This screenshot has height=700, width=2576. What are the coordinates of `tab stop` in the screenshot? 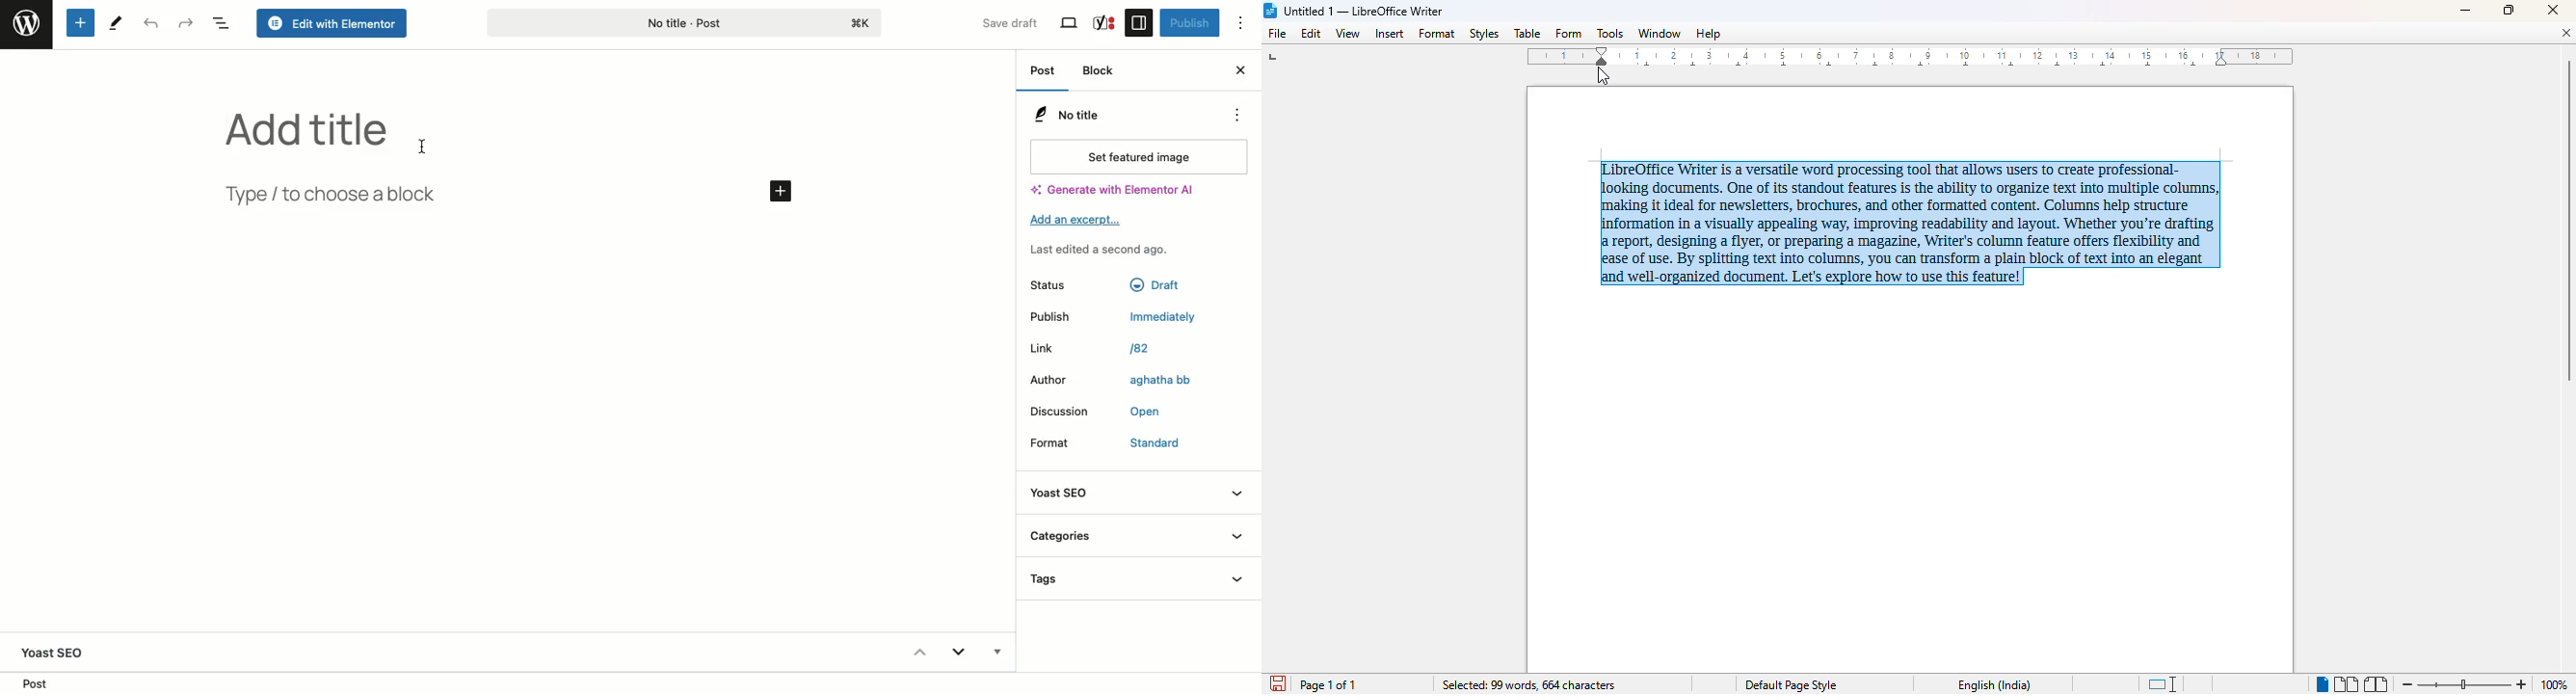 It's located at (1278, 59).